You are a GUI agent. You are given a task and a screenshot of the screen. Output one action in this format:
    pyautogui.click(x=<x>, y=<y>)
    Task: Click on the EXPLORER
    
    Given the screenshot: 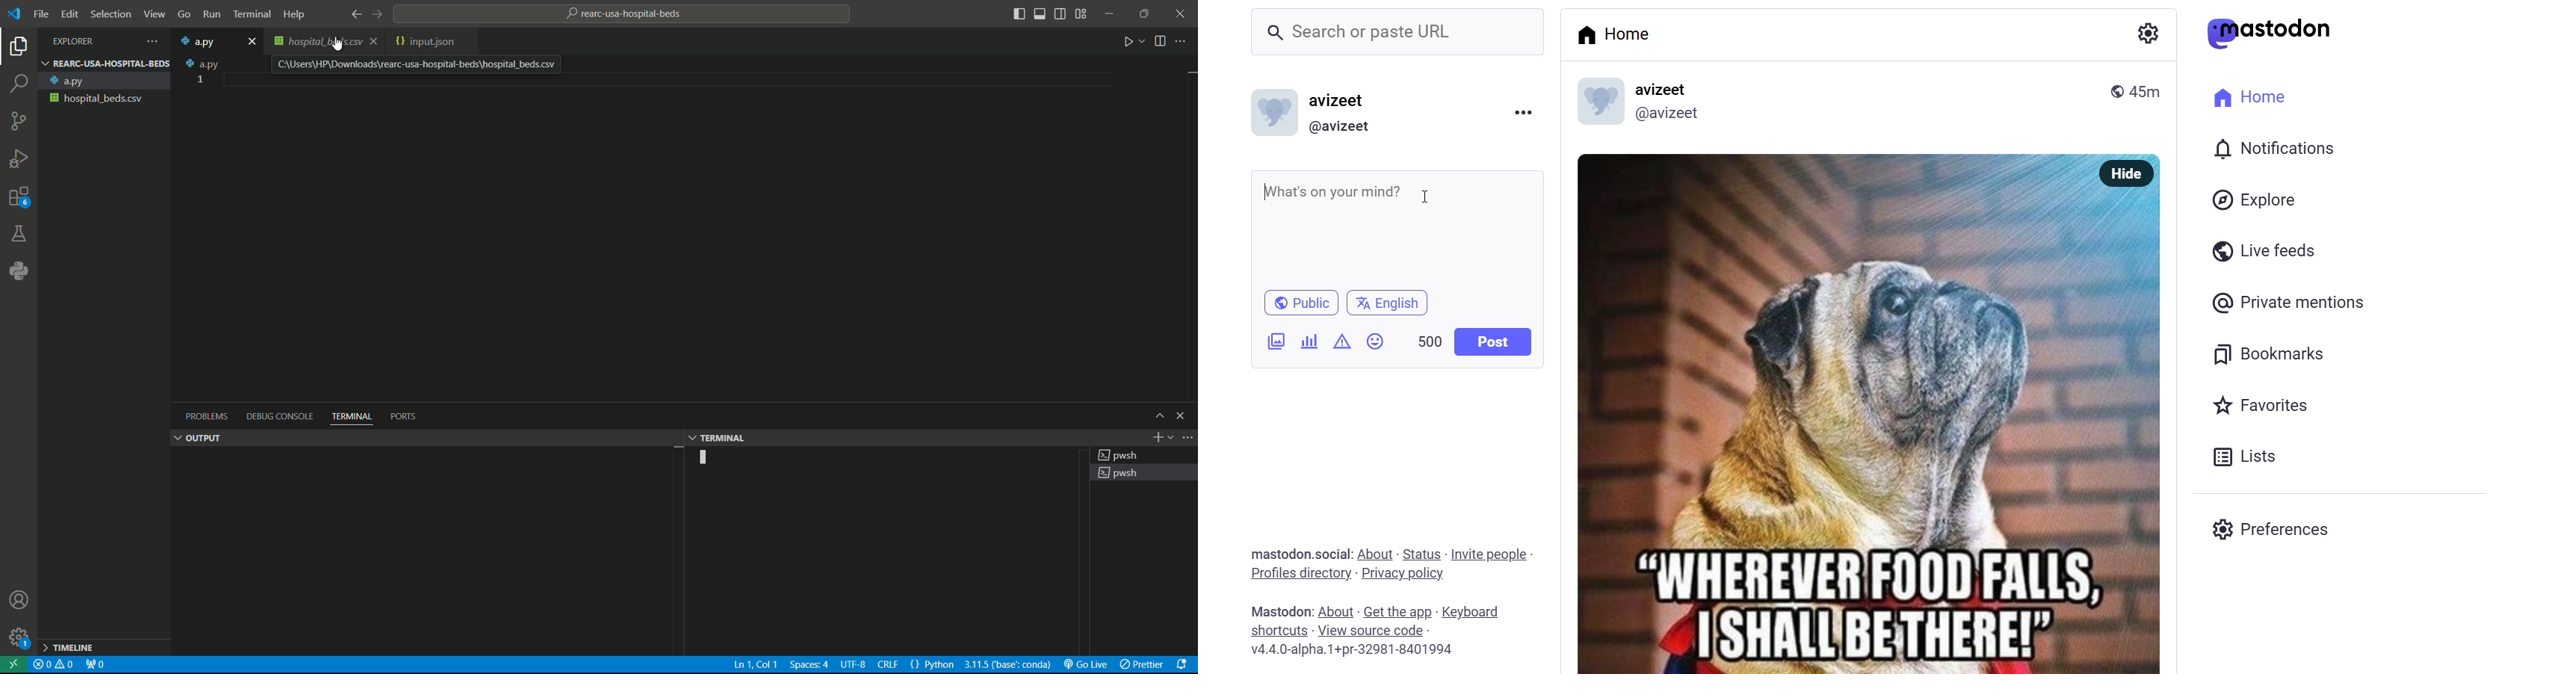 What is the action you would take?
    pyautogui.click(x=95, y=40)
    